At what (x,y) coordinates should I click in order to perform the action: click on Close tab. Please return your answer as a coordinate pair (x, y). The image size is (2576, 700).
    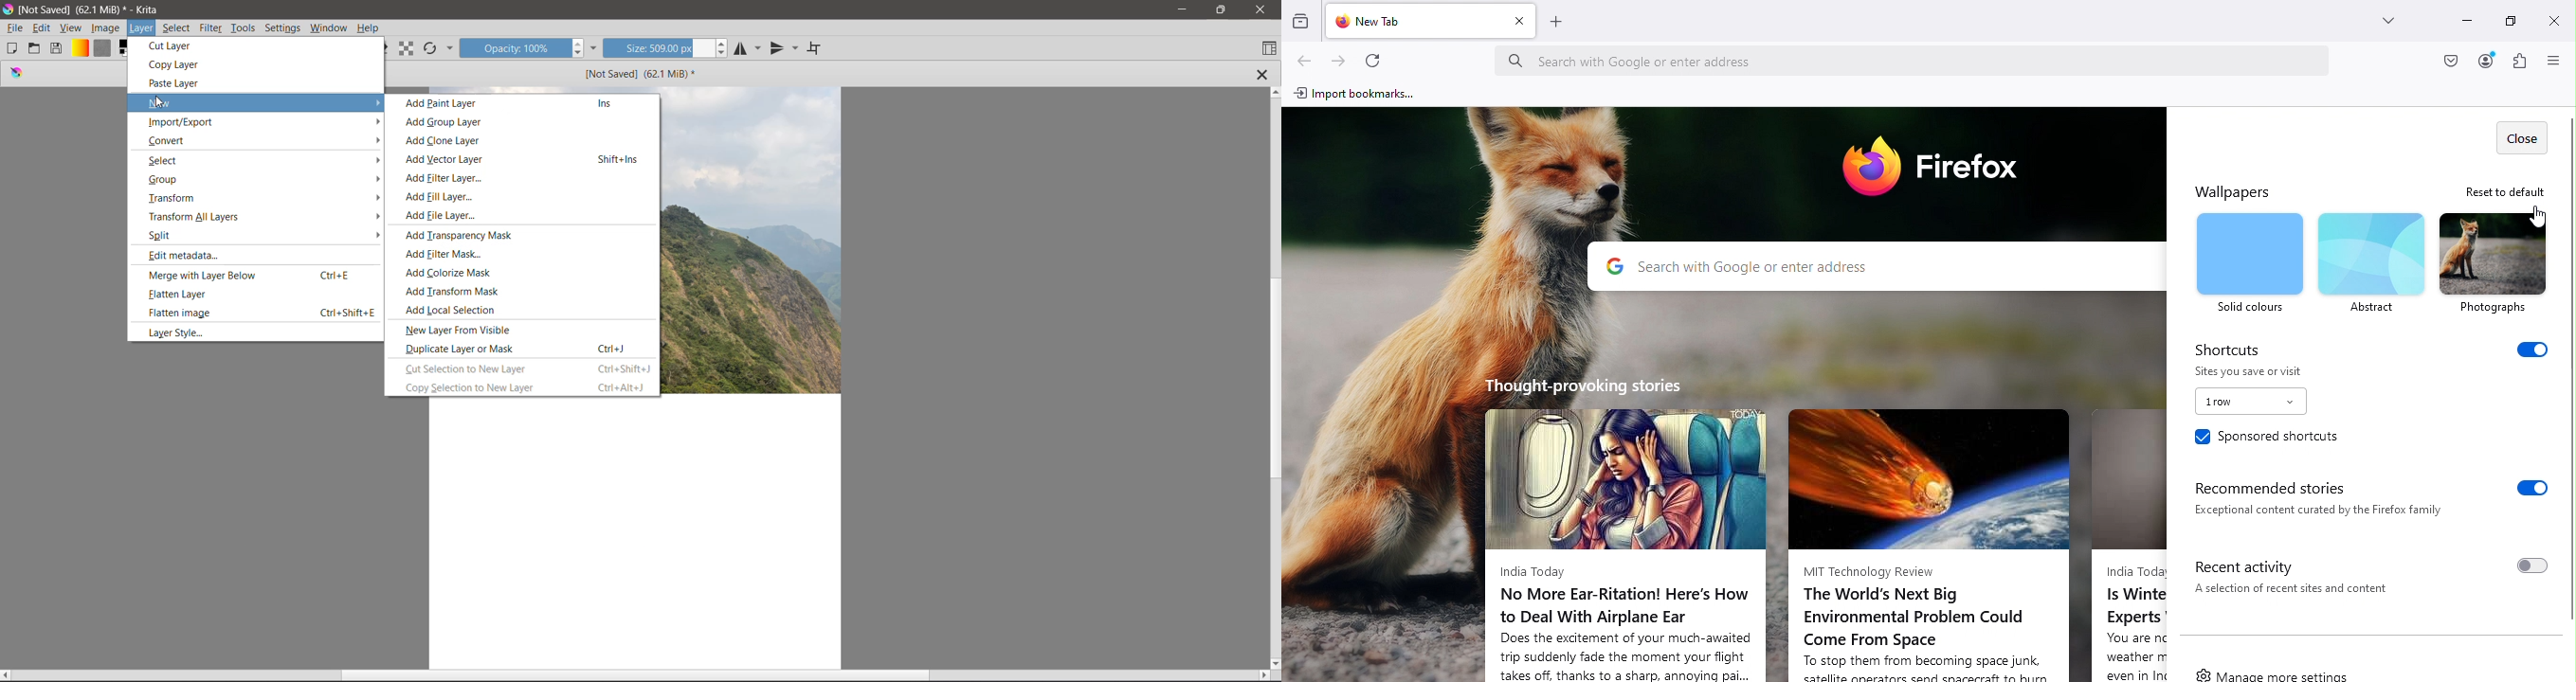
    Looking at the image, I should click on (1520, 27).